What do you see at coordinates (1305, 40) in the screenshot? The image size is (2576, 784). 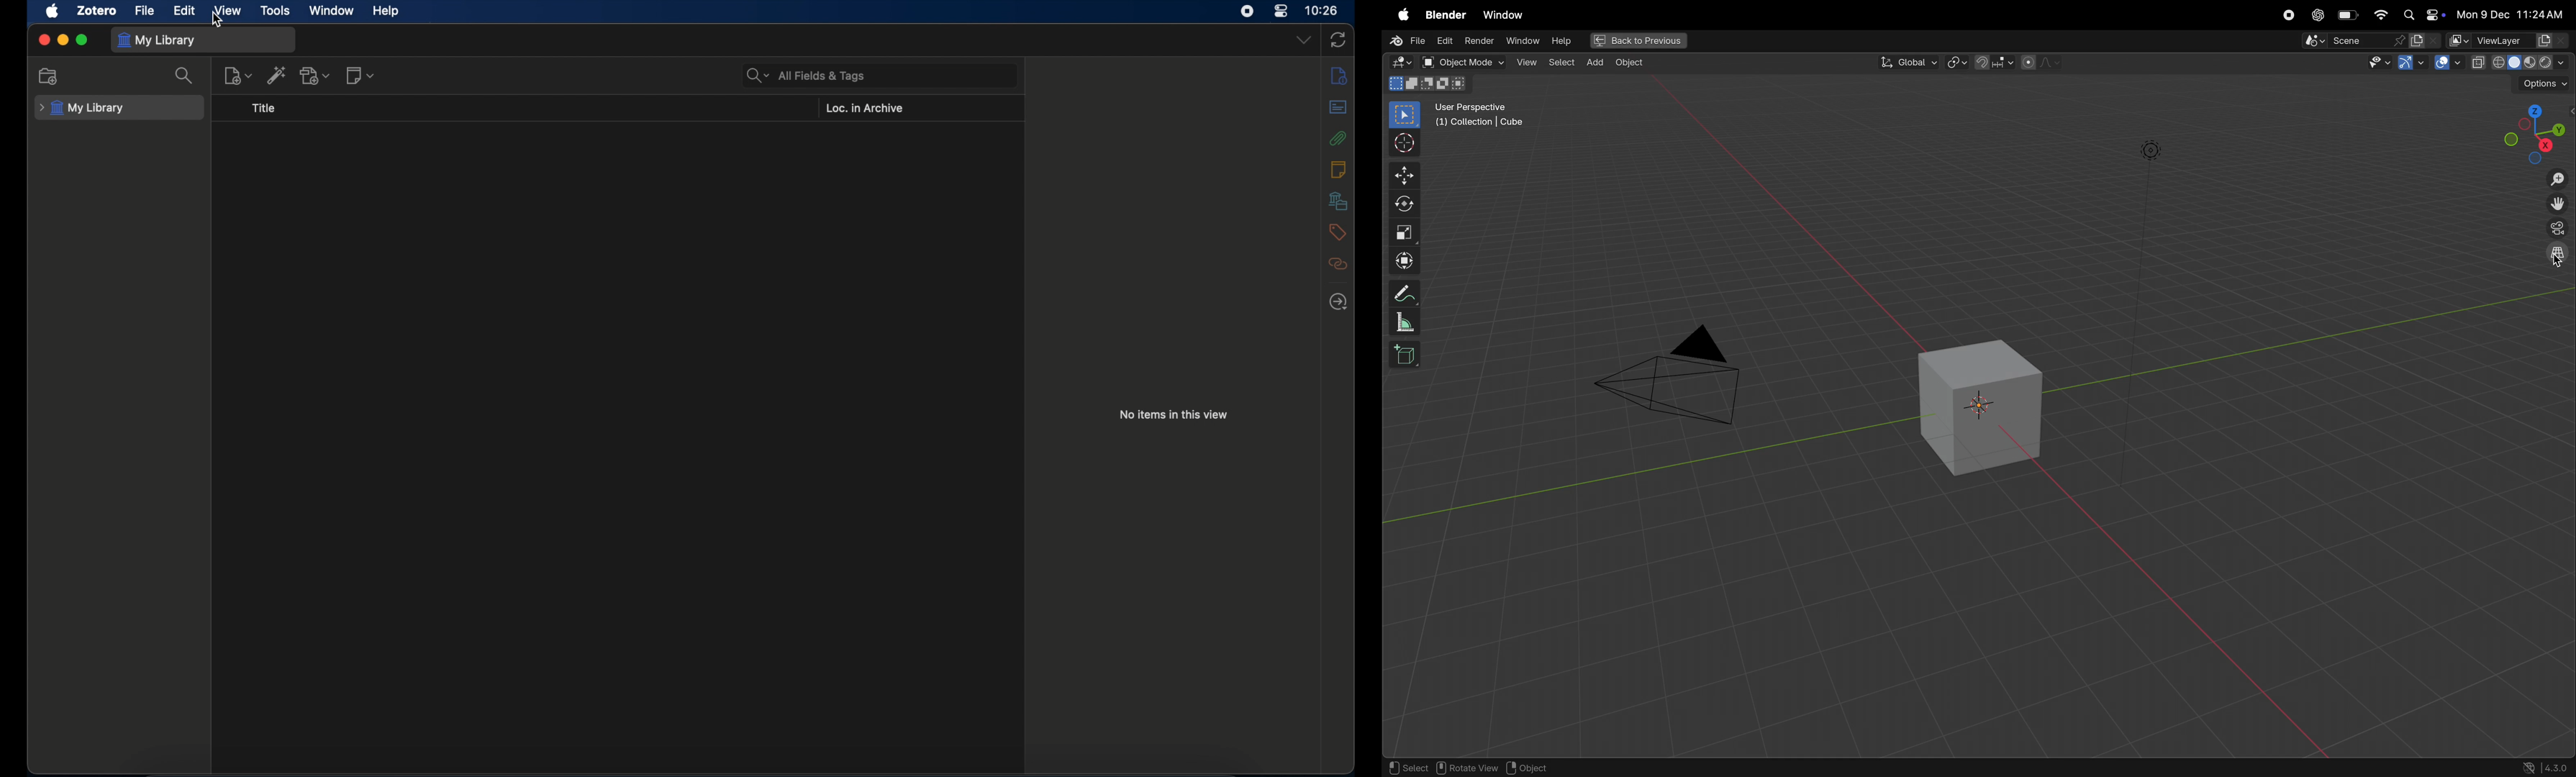 I see `dropdown` at bounding box center [1305, 40].